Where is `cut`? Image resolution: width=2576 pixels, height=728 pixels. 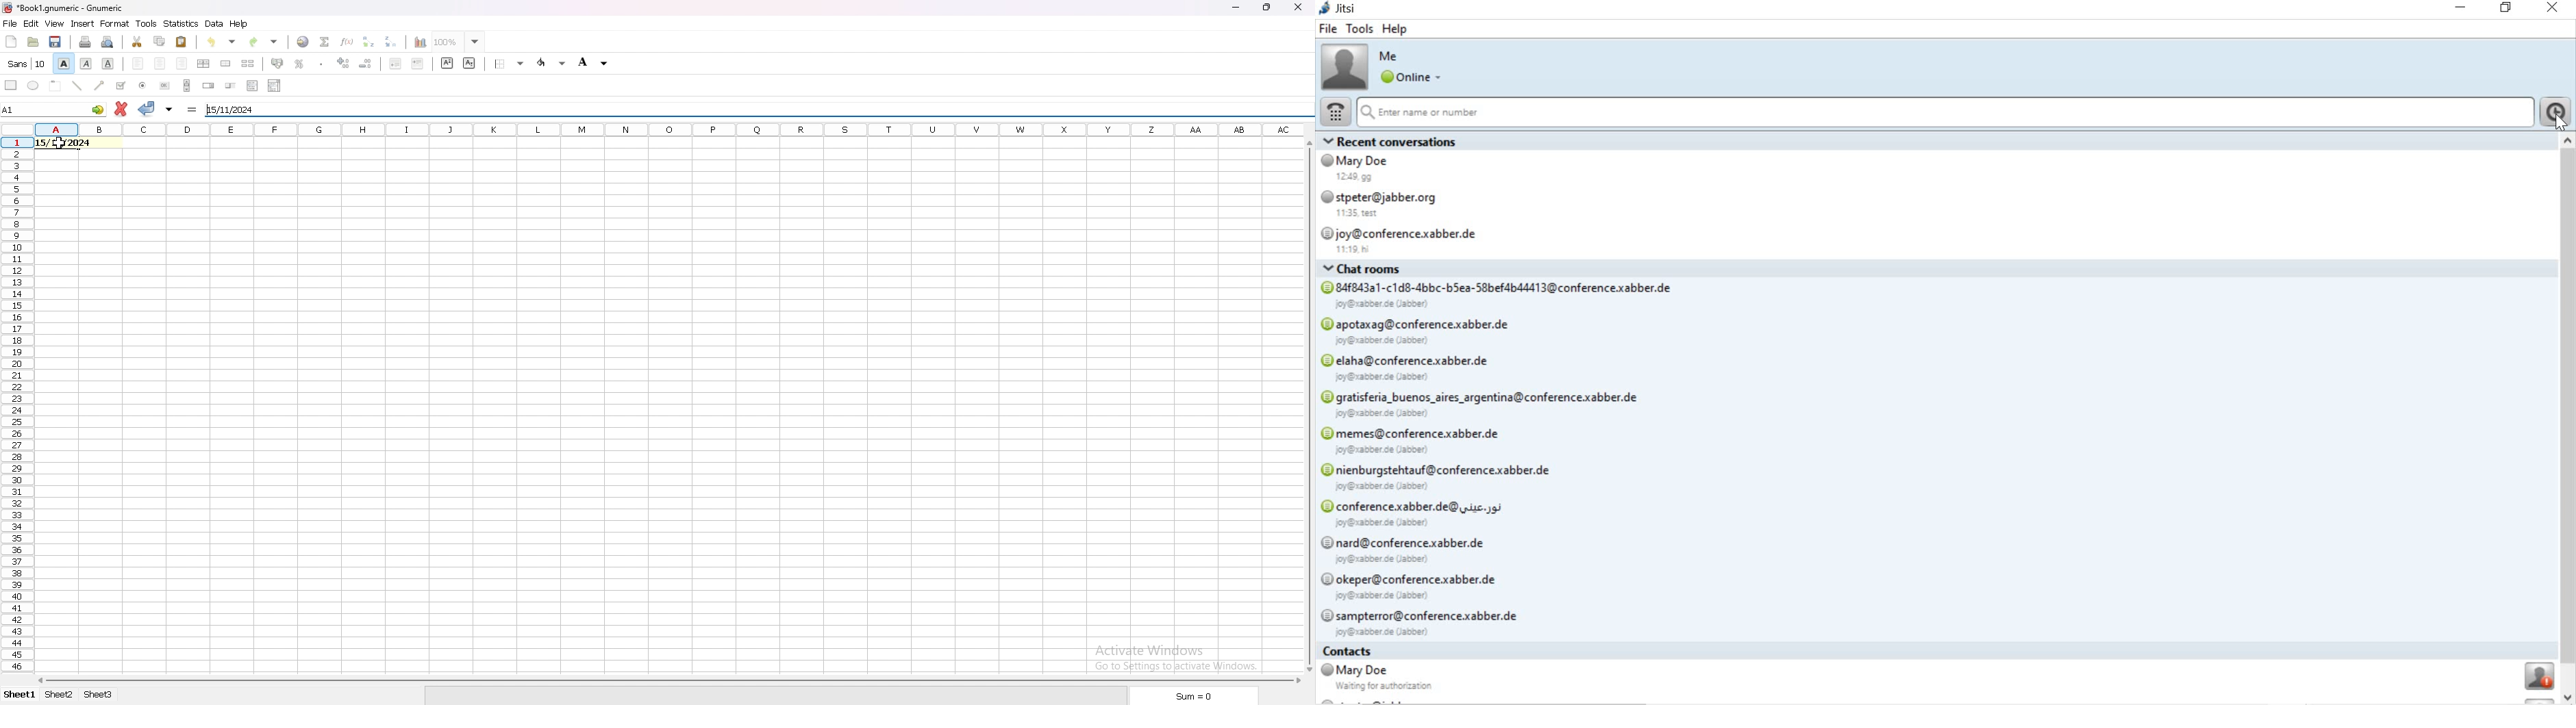
cut is located at coordinates (138, 41).